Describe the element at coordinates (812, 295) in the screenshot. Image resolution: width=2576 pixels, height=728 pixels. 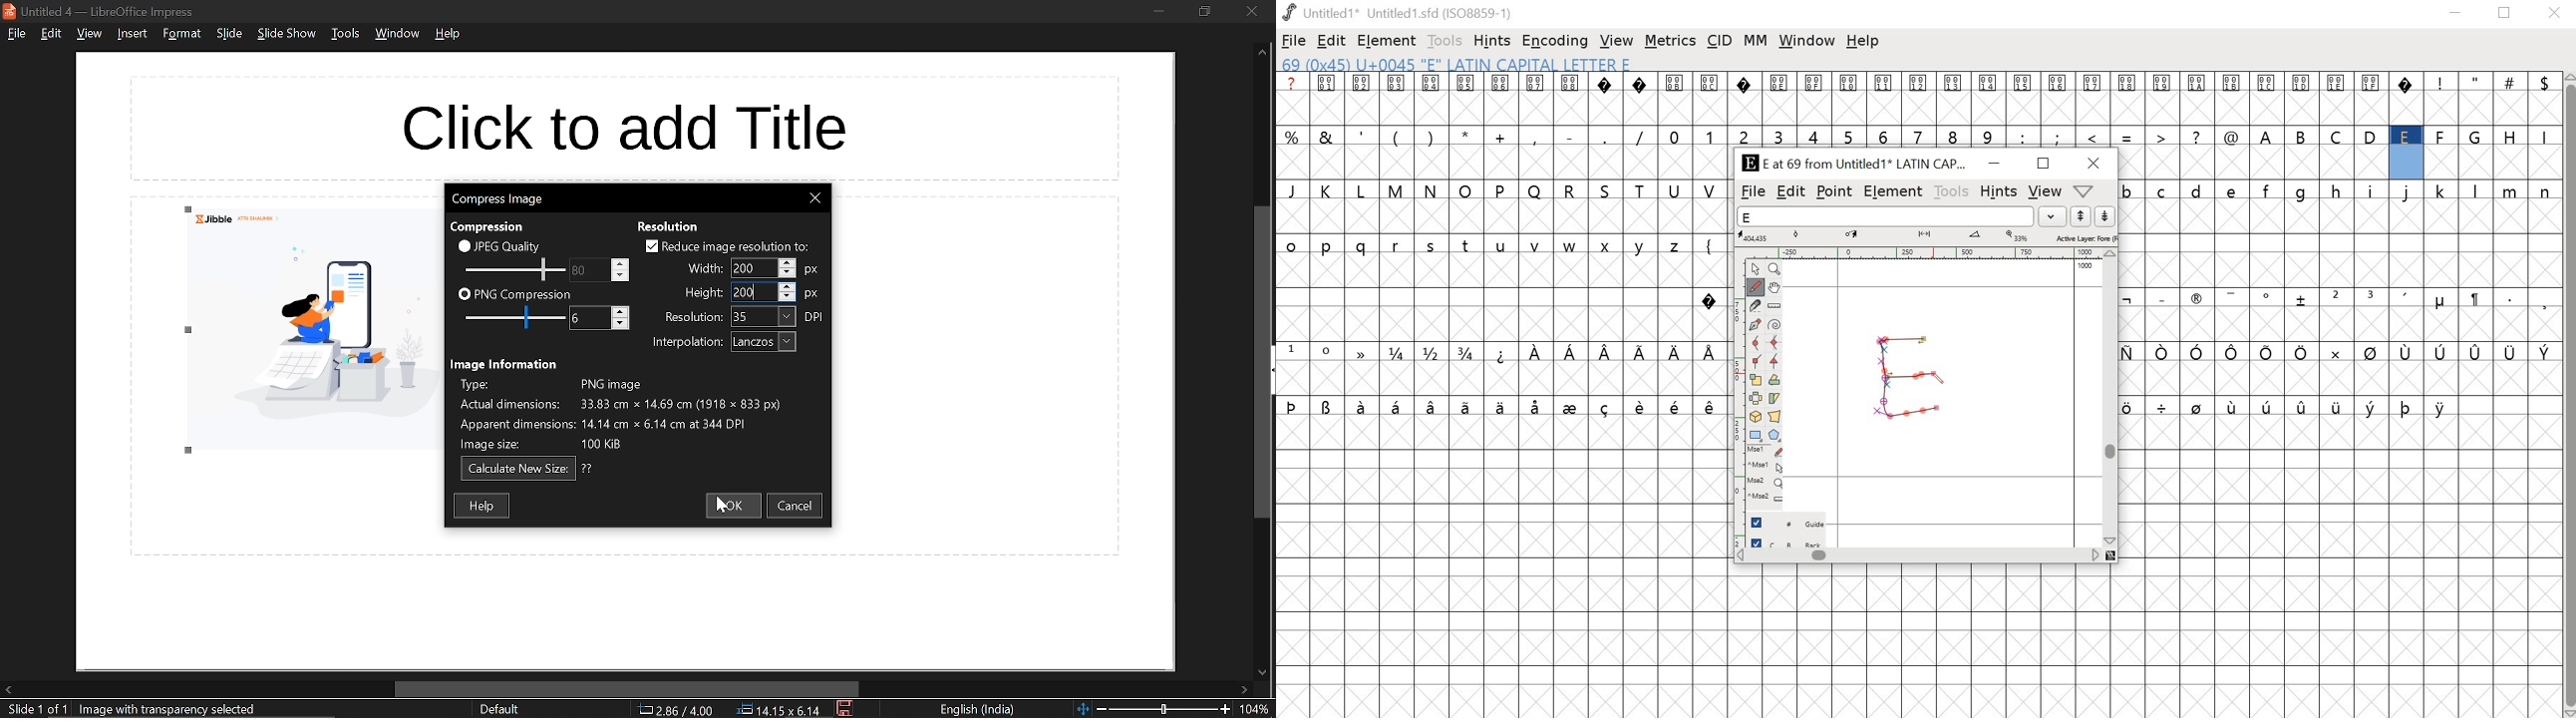
I see `height unit: px` at that location.